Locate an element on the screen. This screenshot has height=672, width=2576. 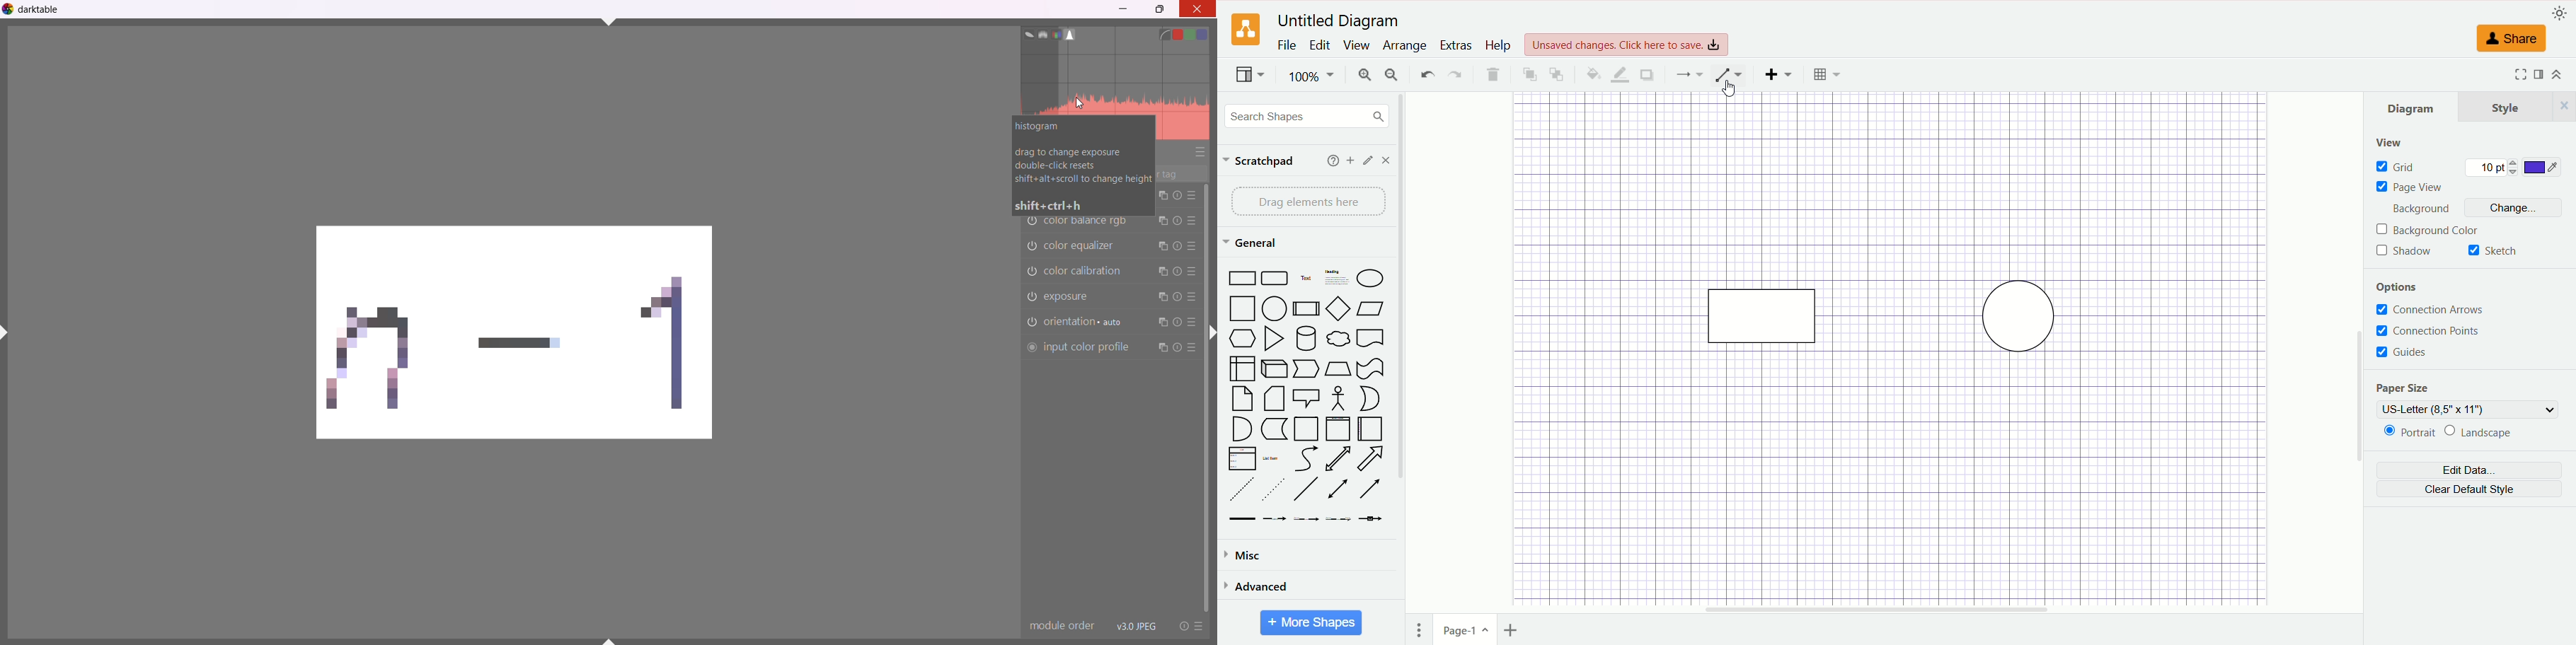
Line with Two Arrows is located at coordinates (1340, 489).